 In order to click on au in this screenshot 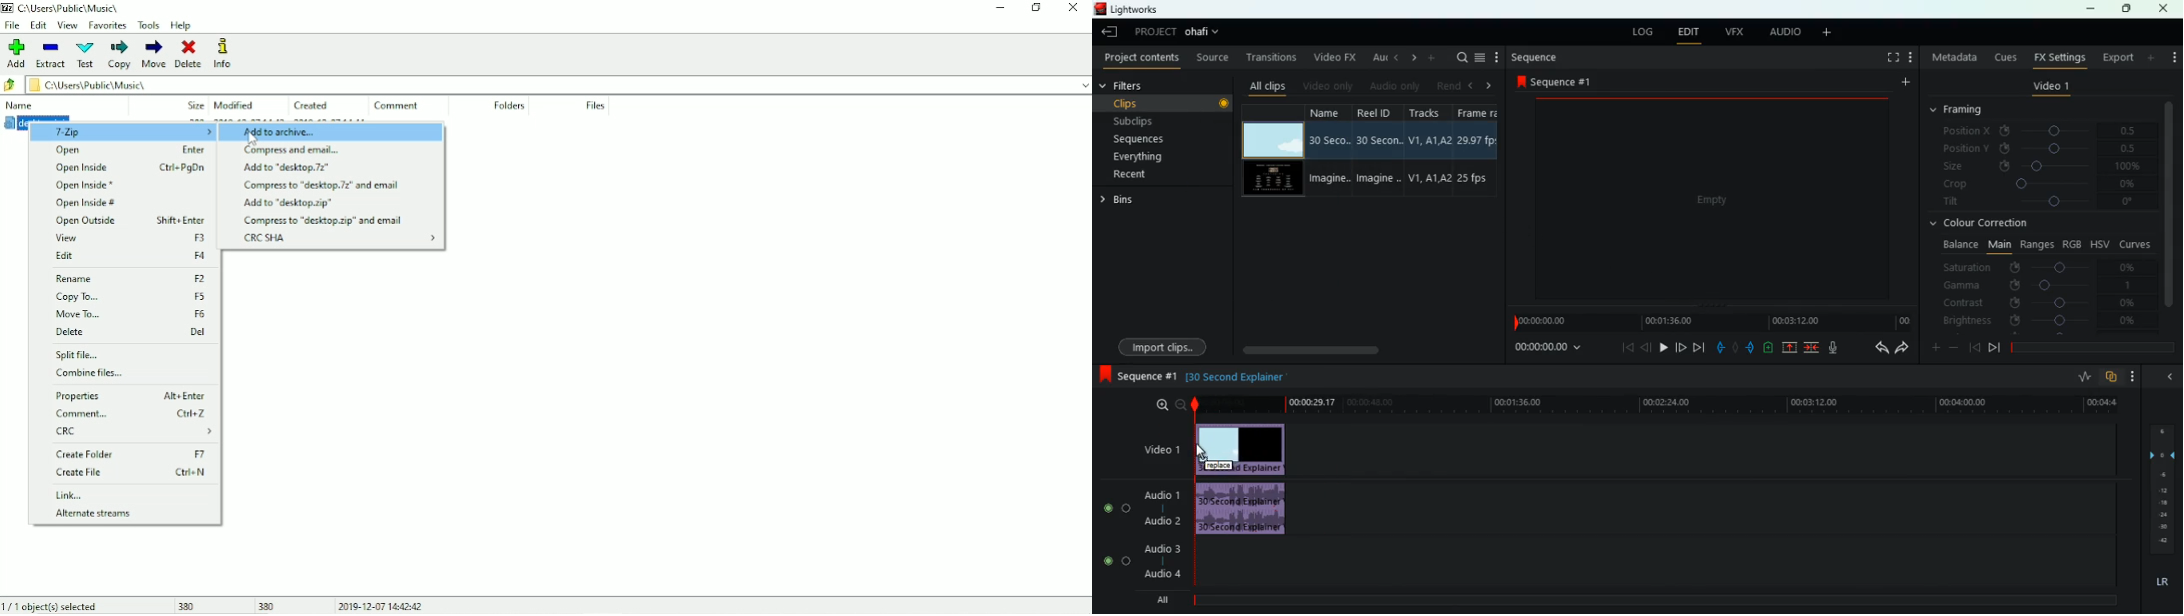, I will do `click(1377, 57)`.